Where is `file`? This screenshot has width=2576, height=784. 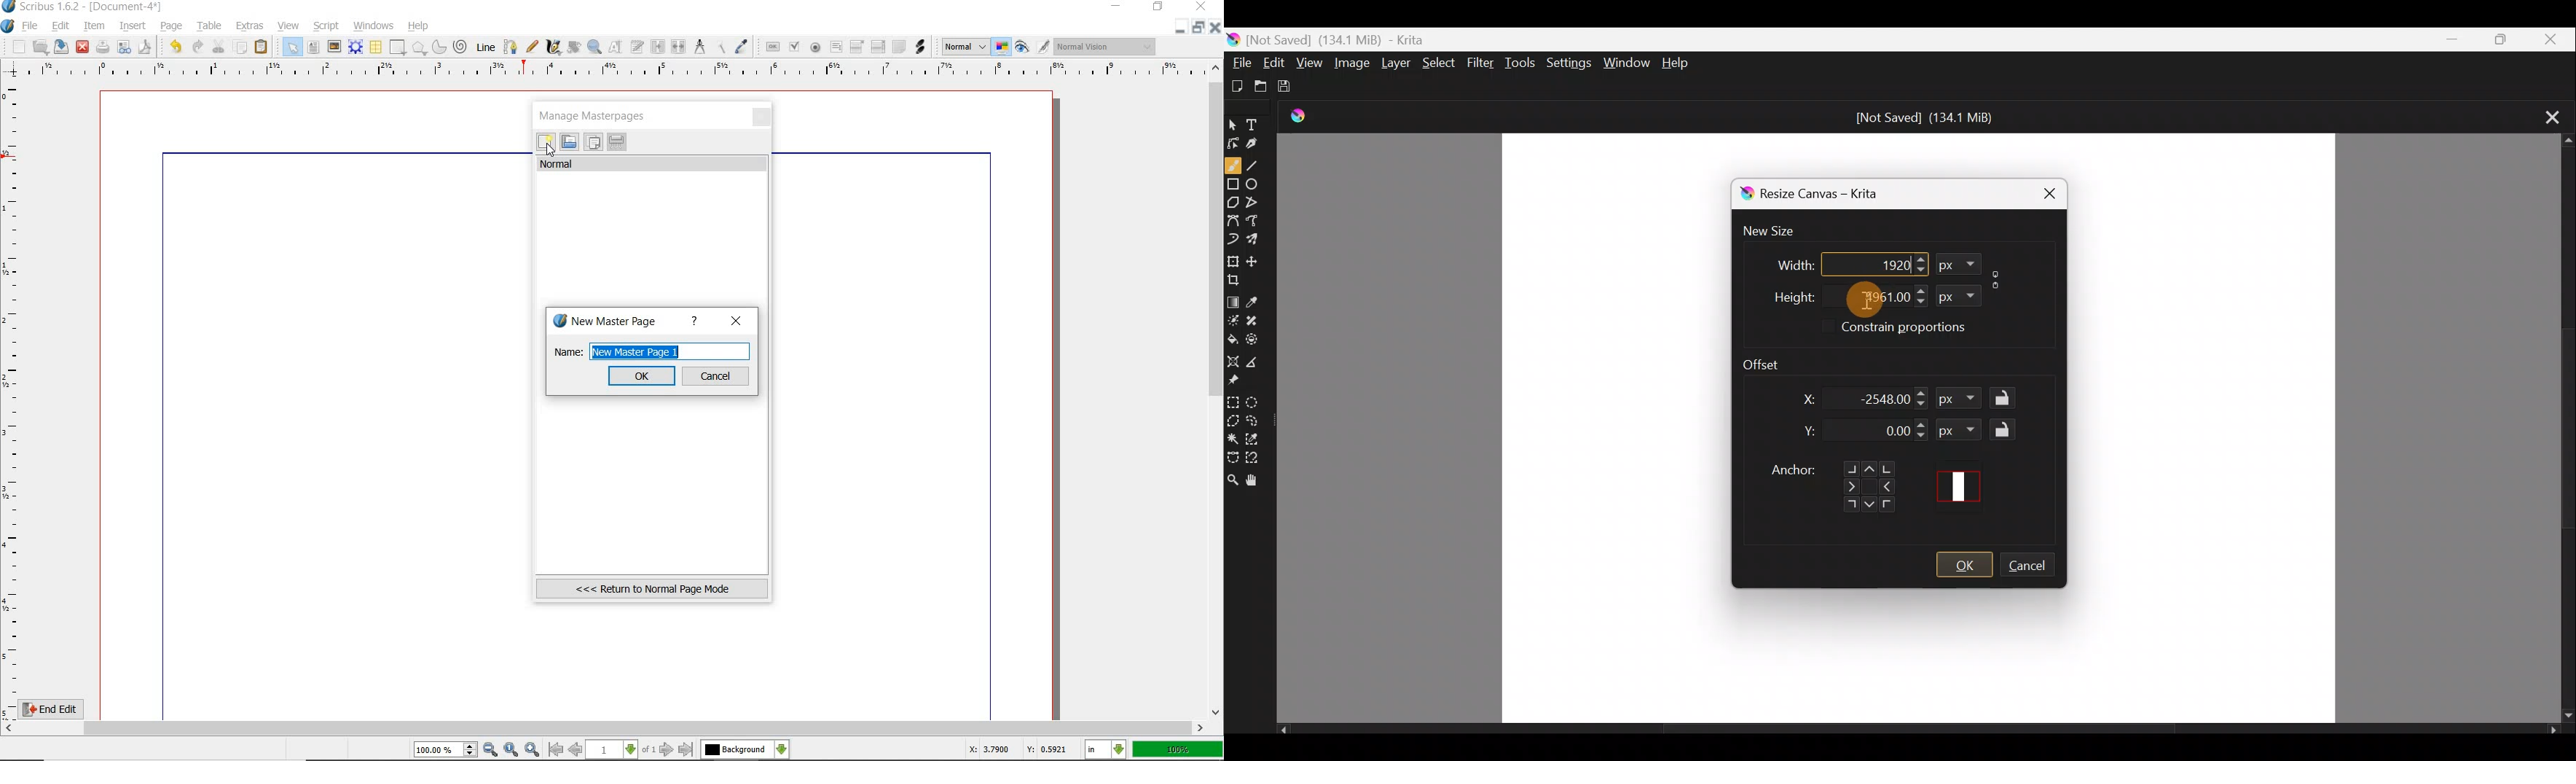 file is located at coordinates (31, 26).